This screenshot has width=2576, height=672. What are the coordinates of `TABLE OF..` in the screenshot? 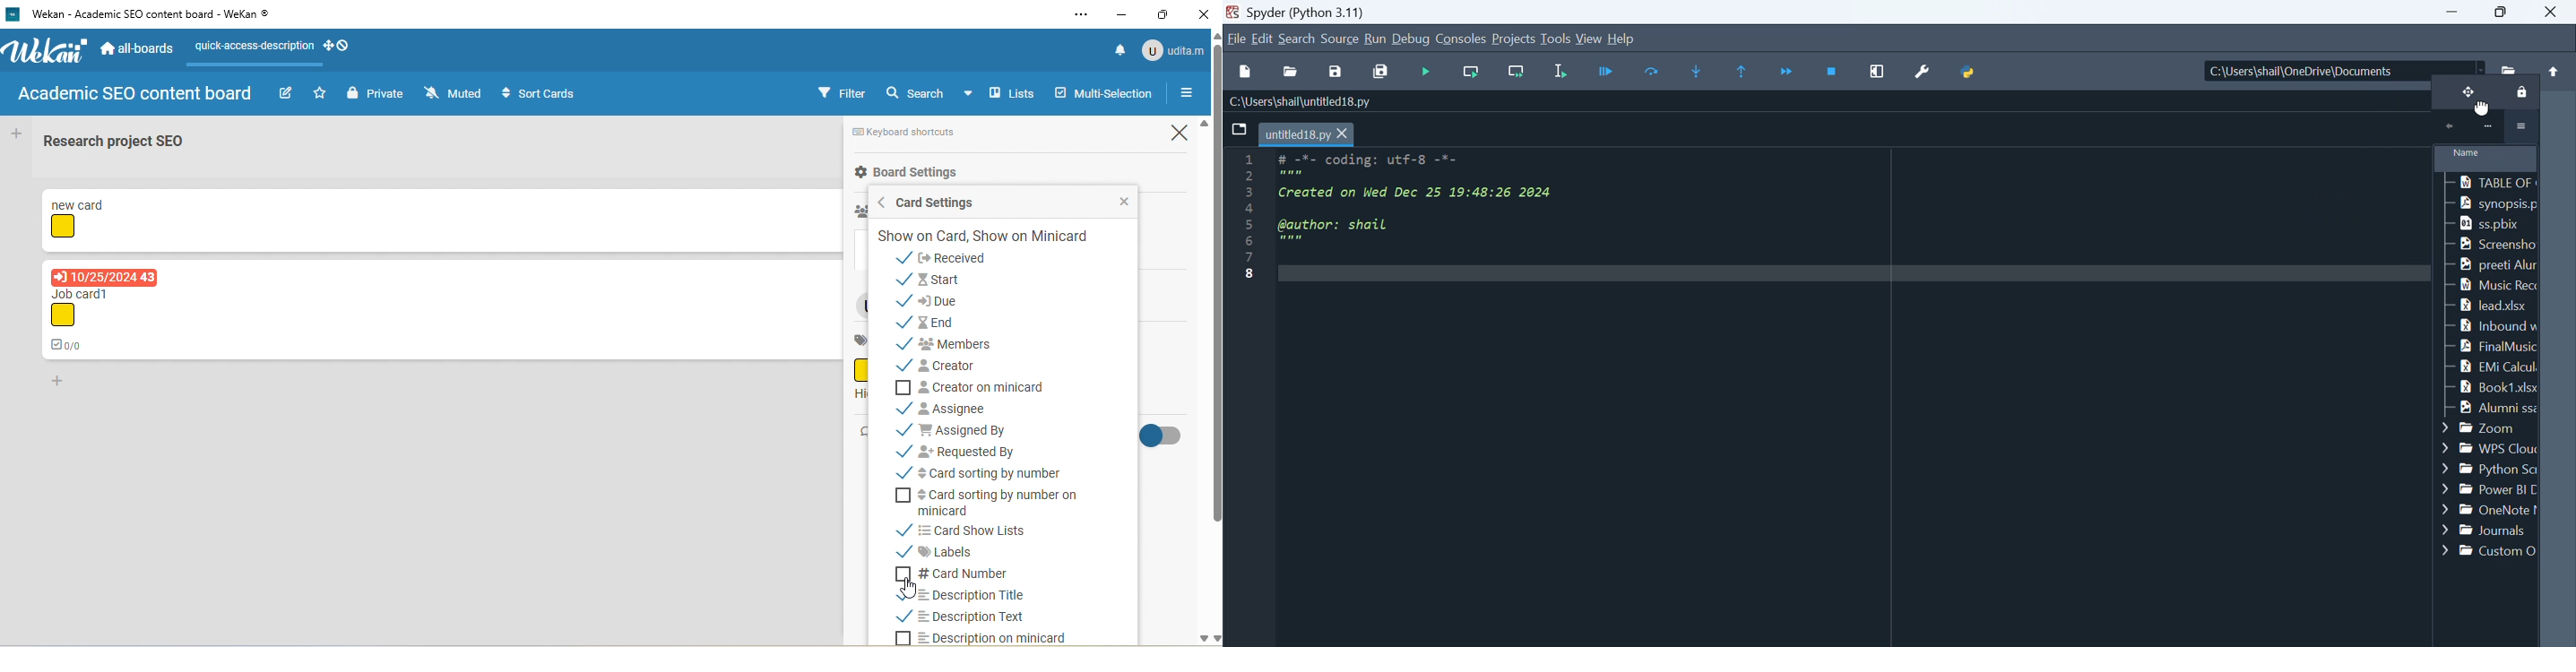 It's located at (2490, 183).